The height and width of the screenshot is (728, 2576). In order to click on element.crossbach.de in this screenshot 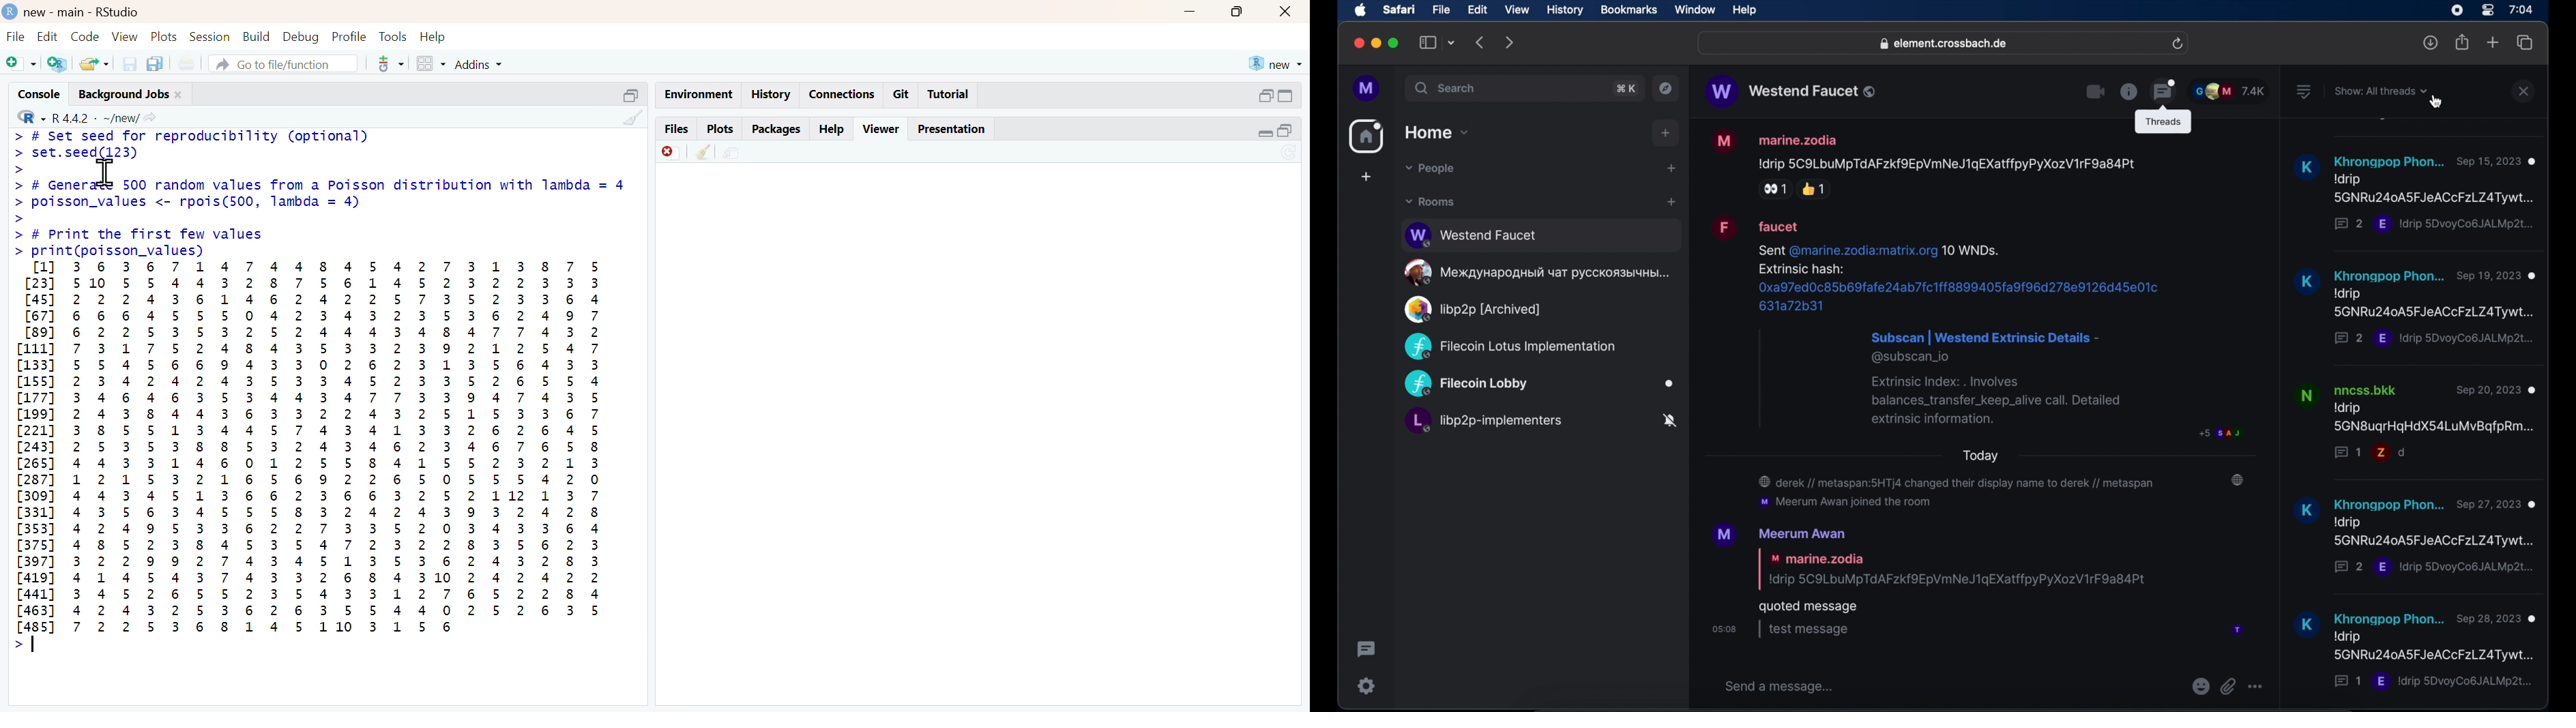, I will do `click(1949, 45)`.